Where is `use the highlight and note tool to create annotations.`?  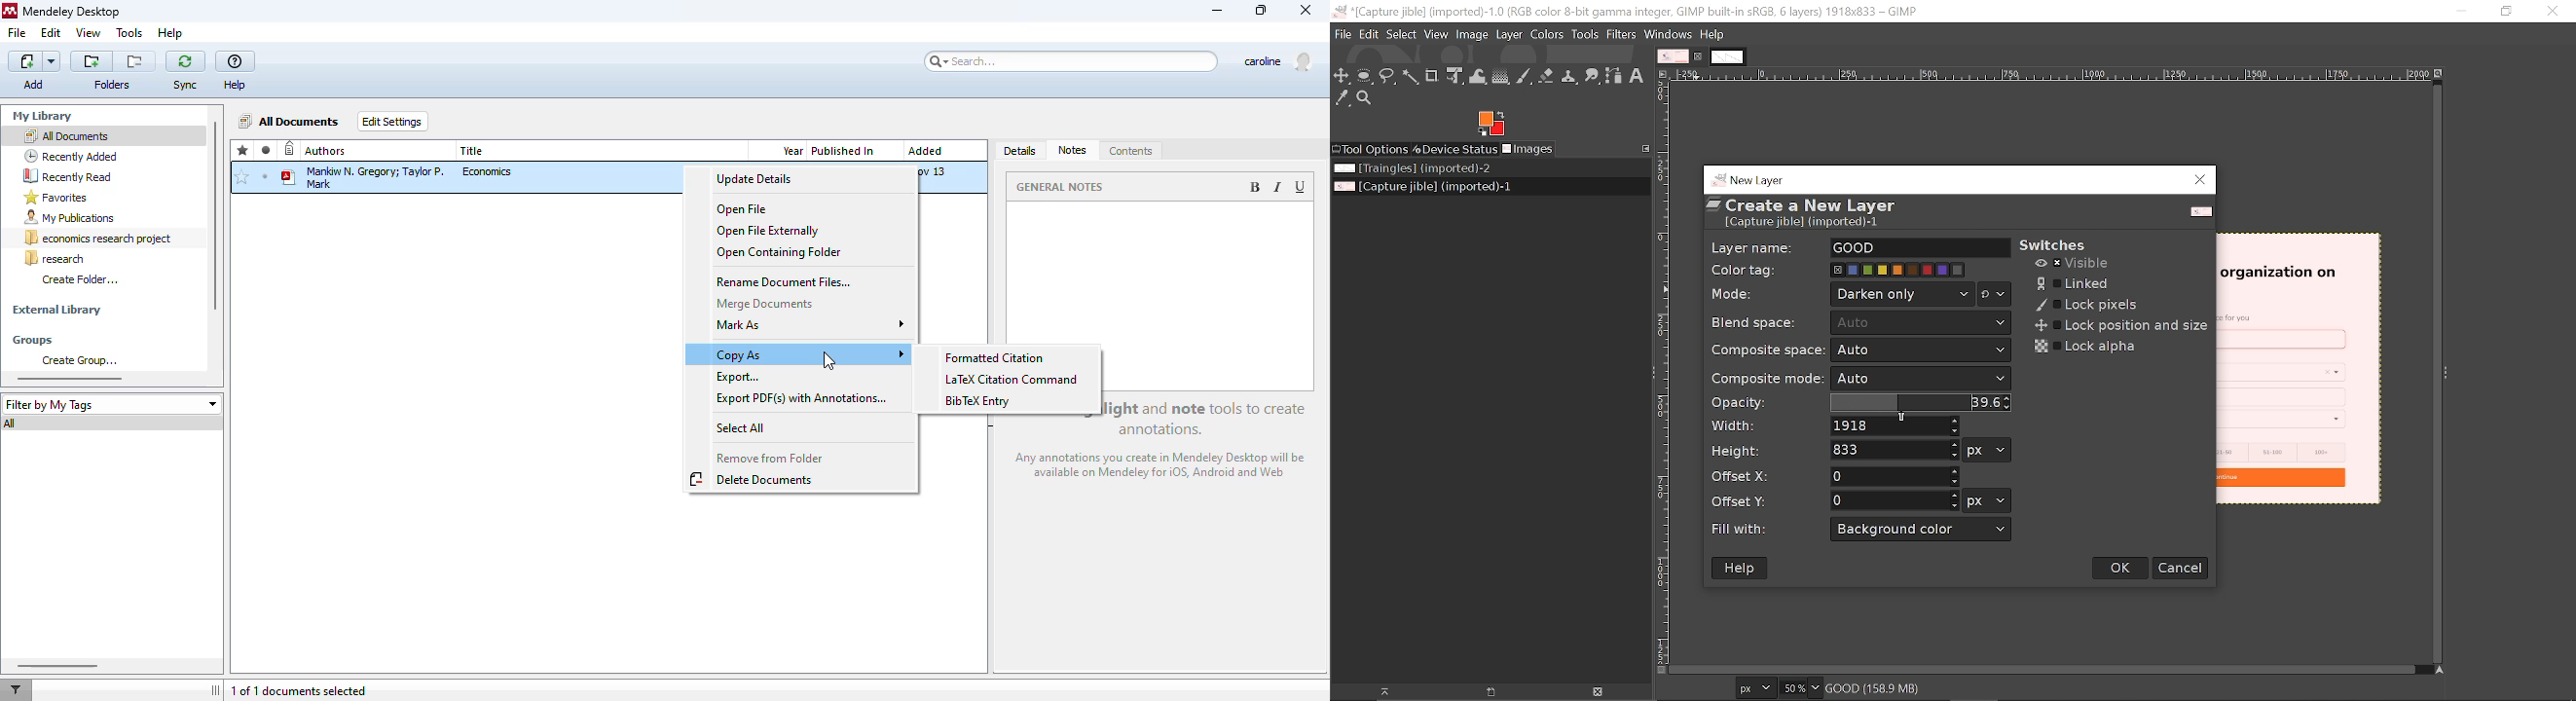
use the highlight and note tool to create annotations. is located at coordinates (1207, 418).